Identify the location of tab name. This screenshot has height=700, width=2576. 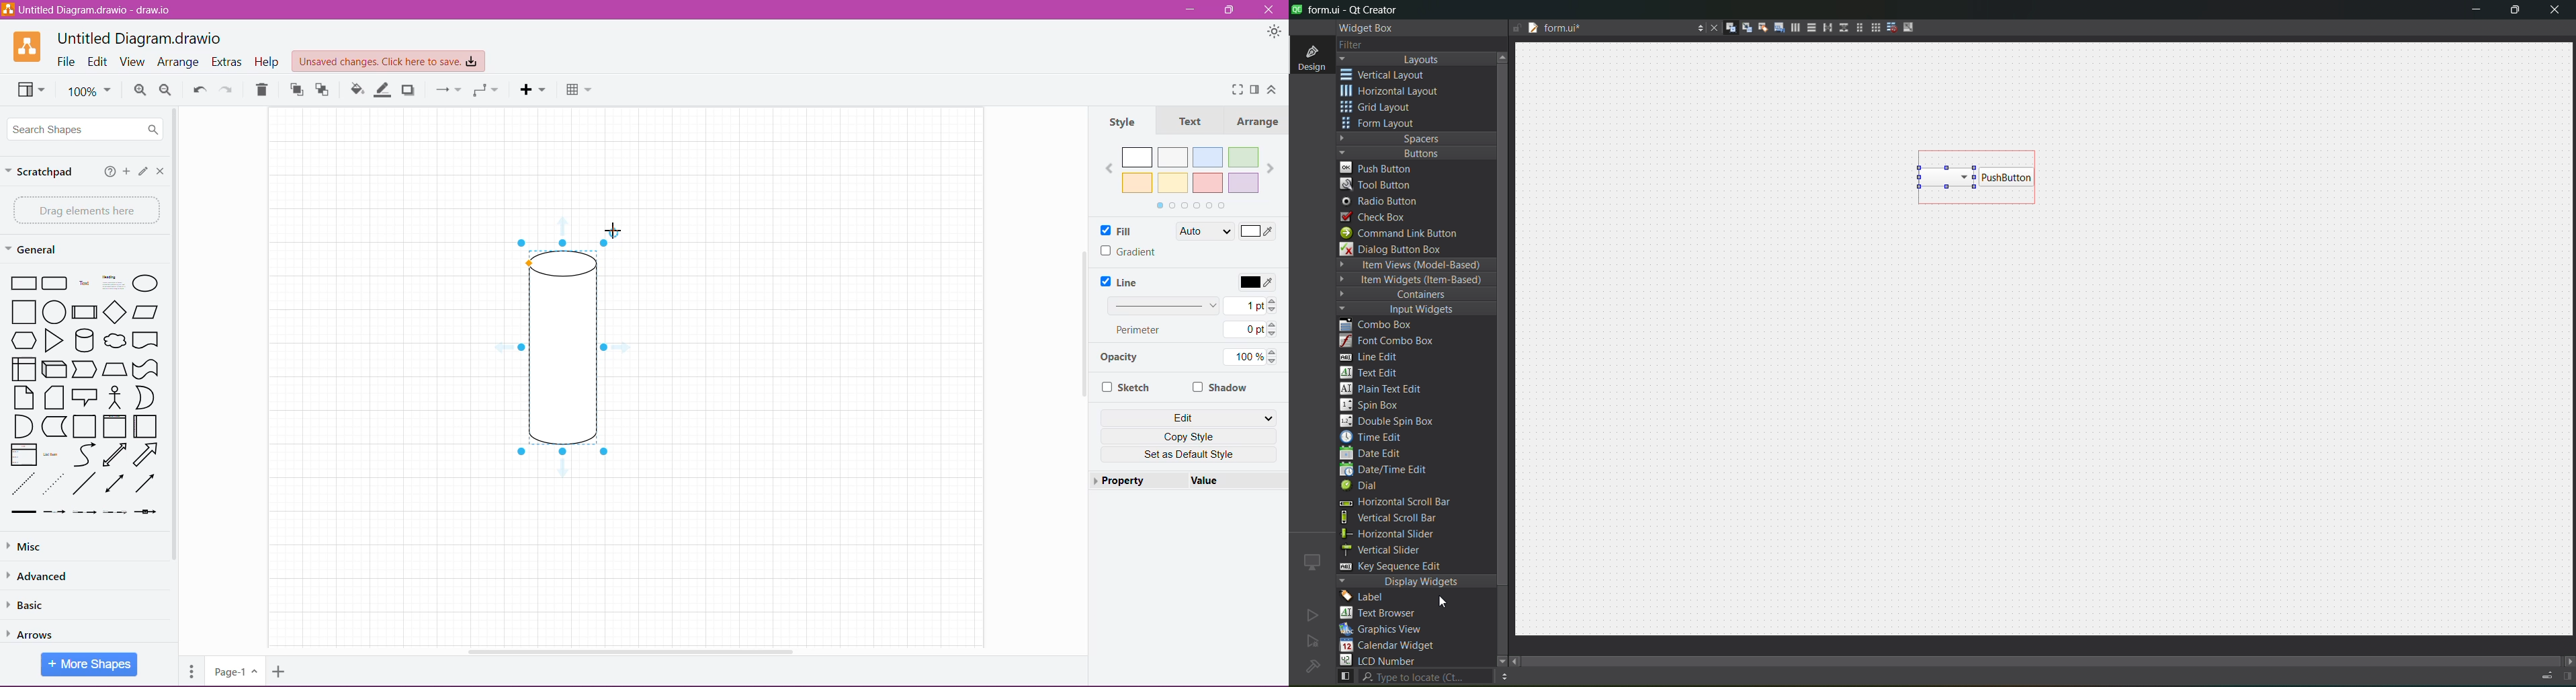
(1607, 29).